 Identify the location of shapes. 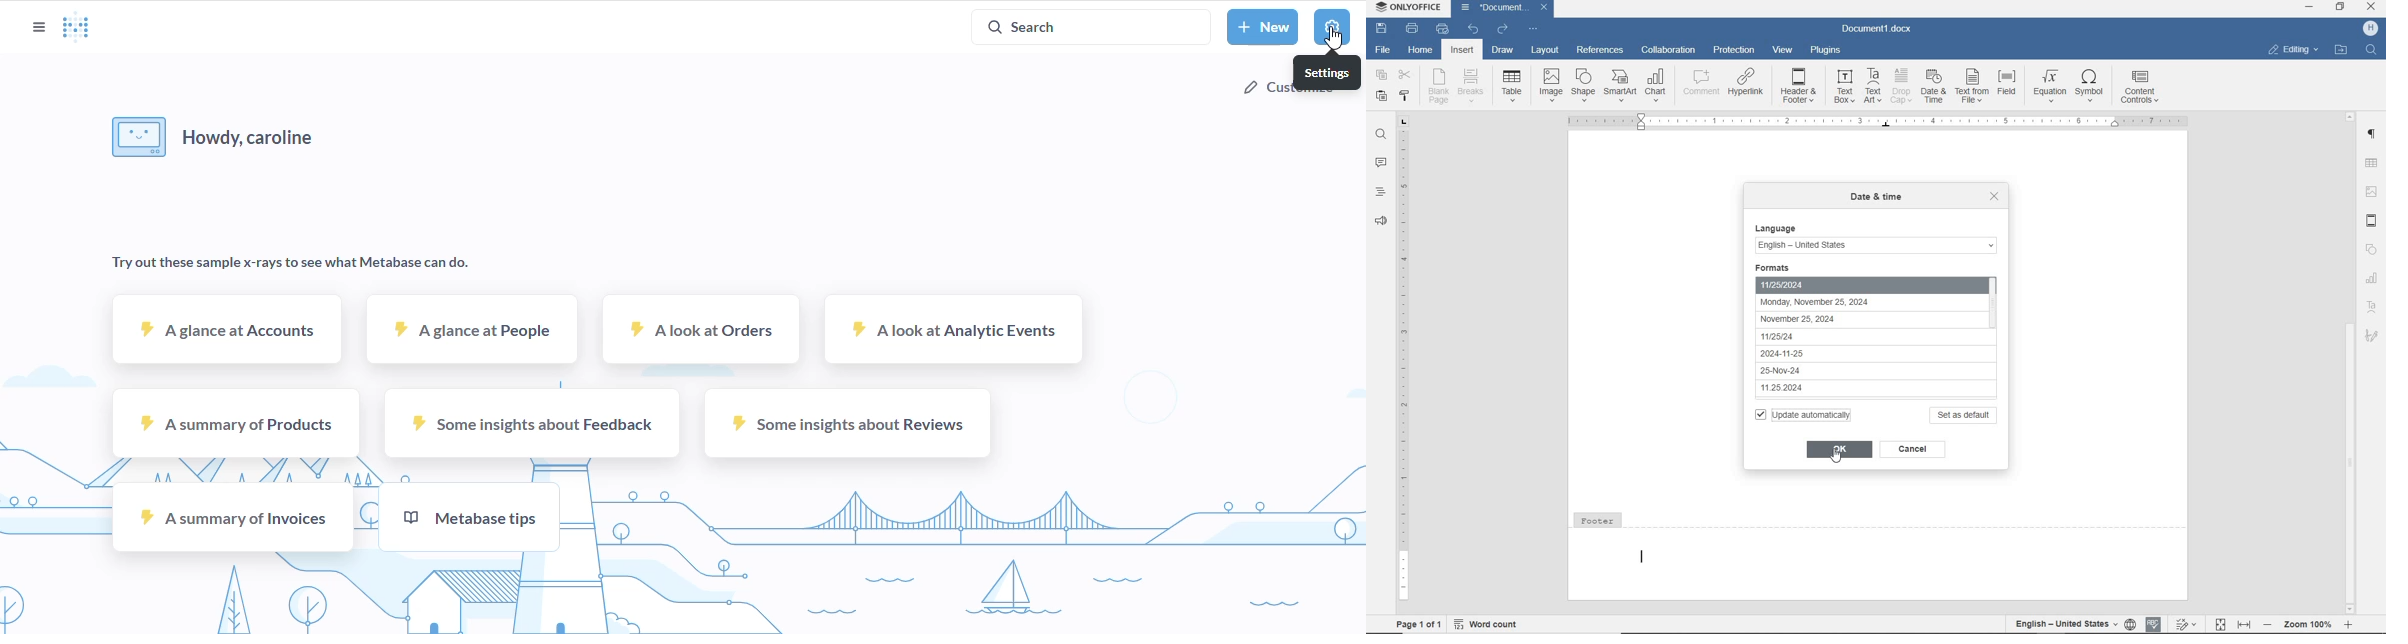
(2373, 250).